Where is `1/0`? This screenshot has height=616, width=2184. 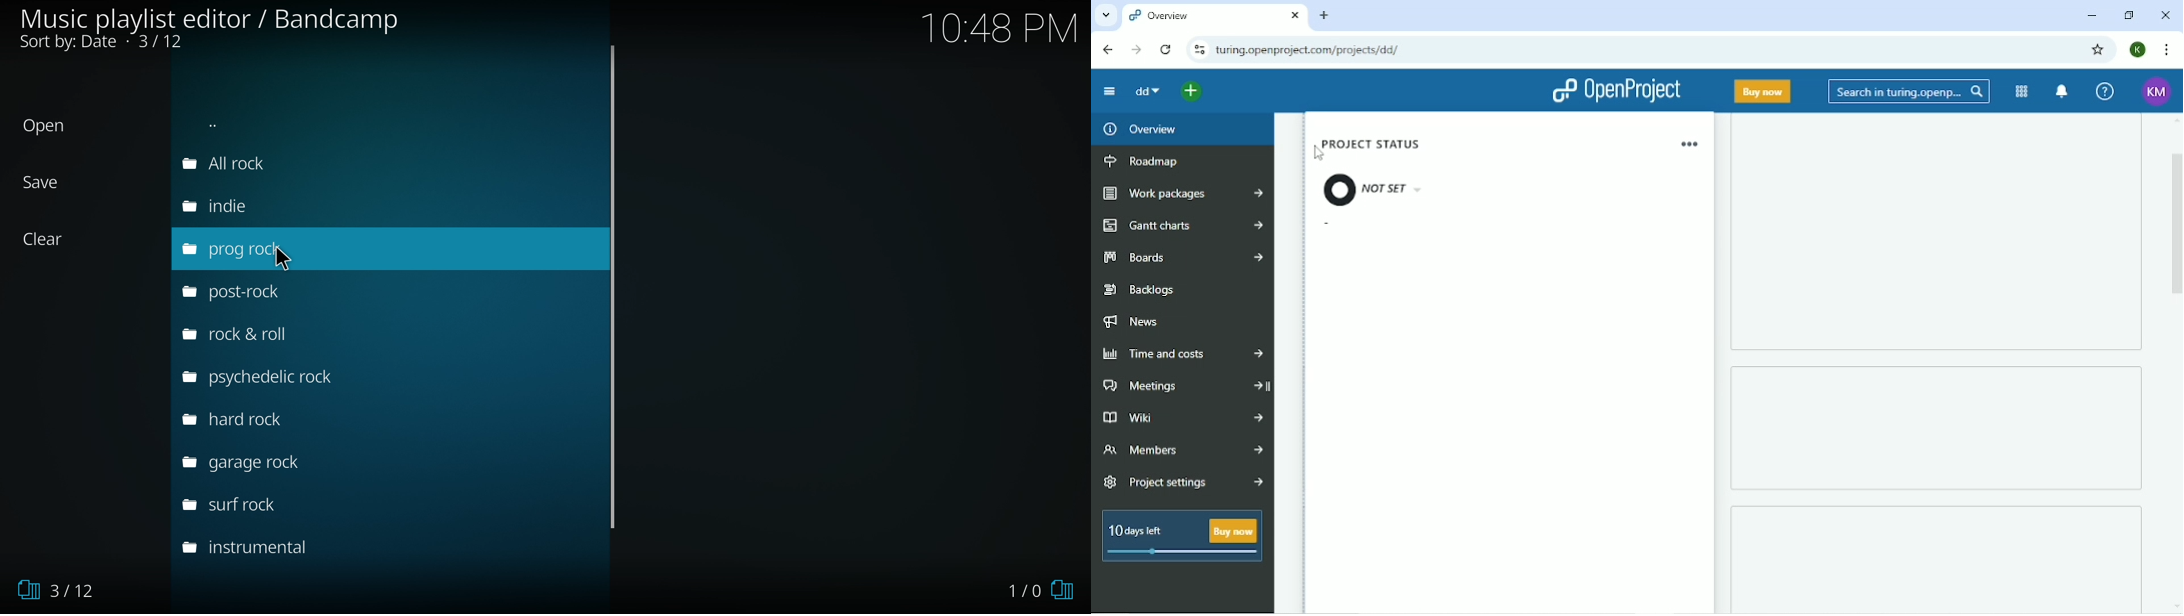
1/0 is located at coordinates (1038, 590).